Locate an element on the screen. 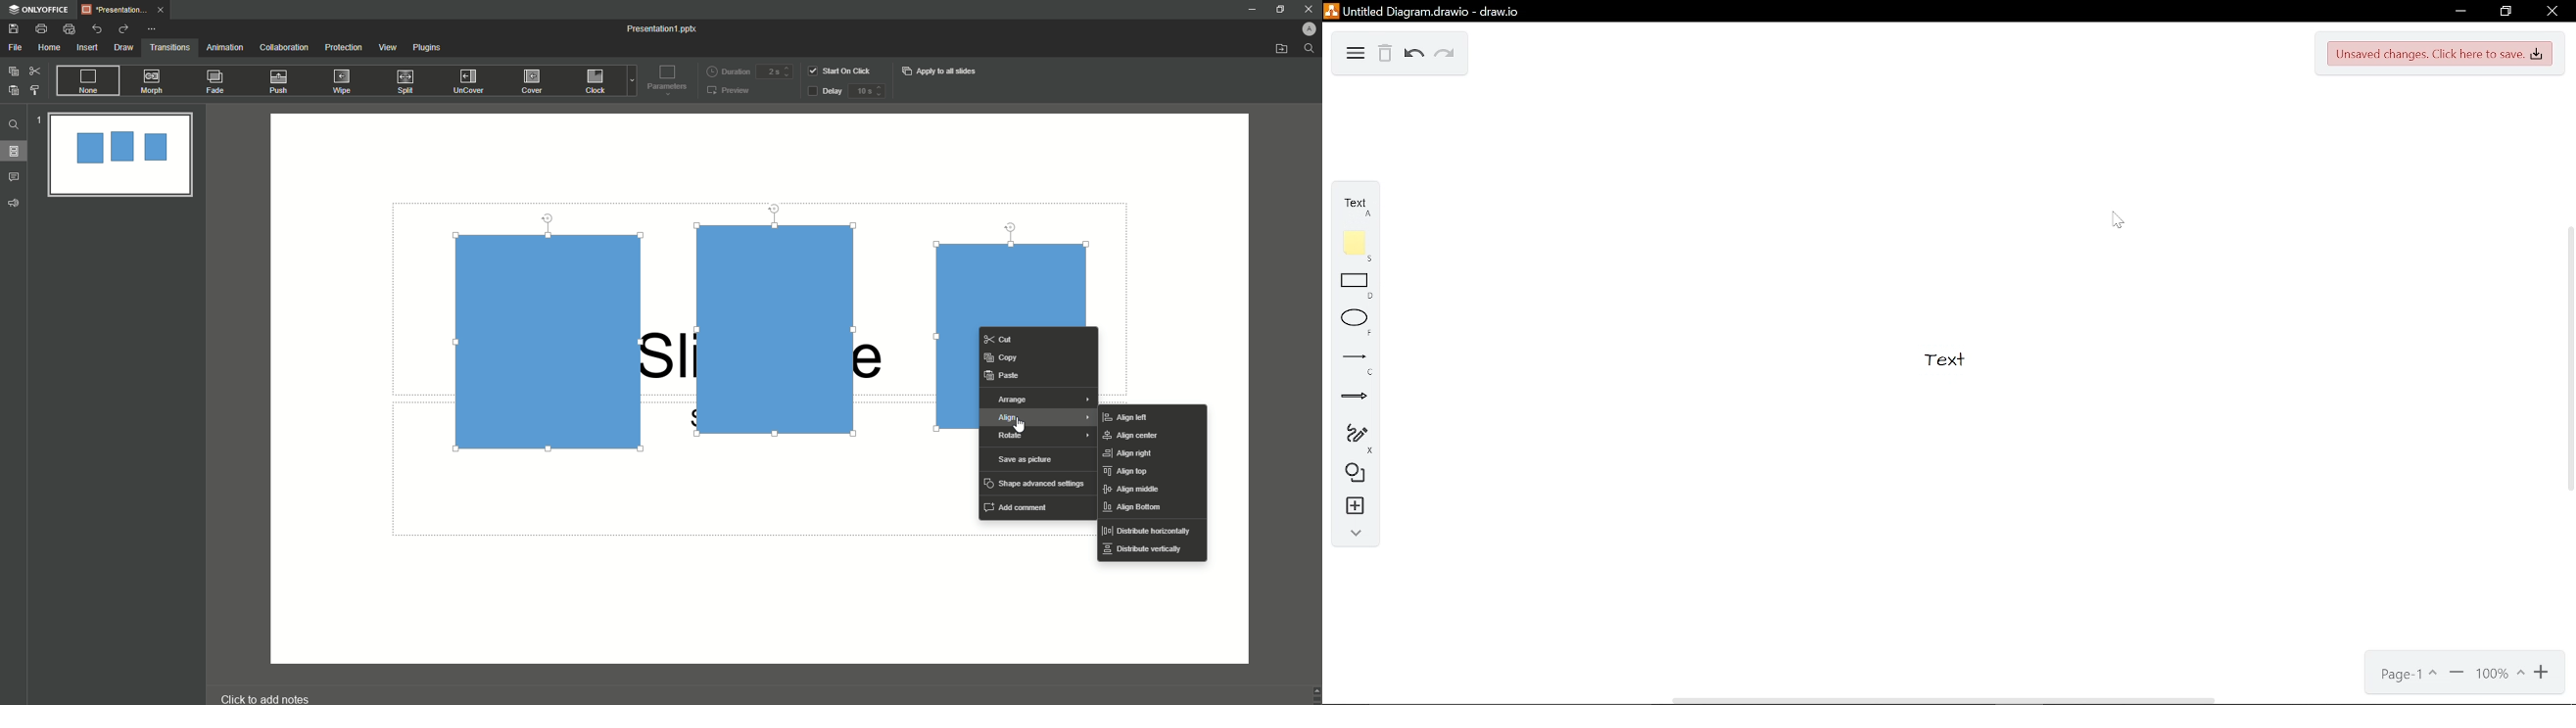  Text is located at coordinates (1351, 204).